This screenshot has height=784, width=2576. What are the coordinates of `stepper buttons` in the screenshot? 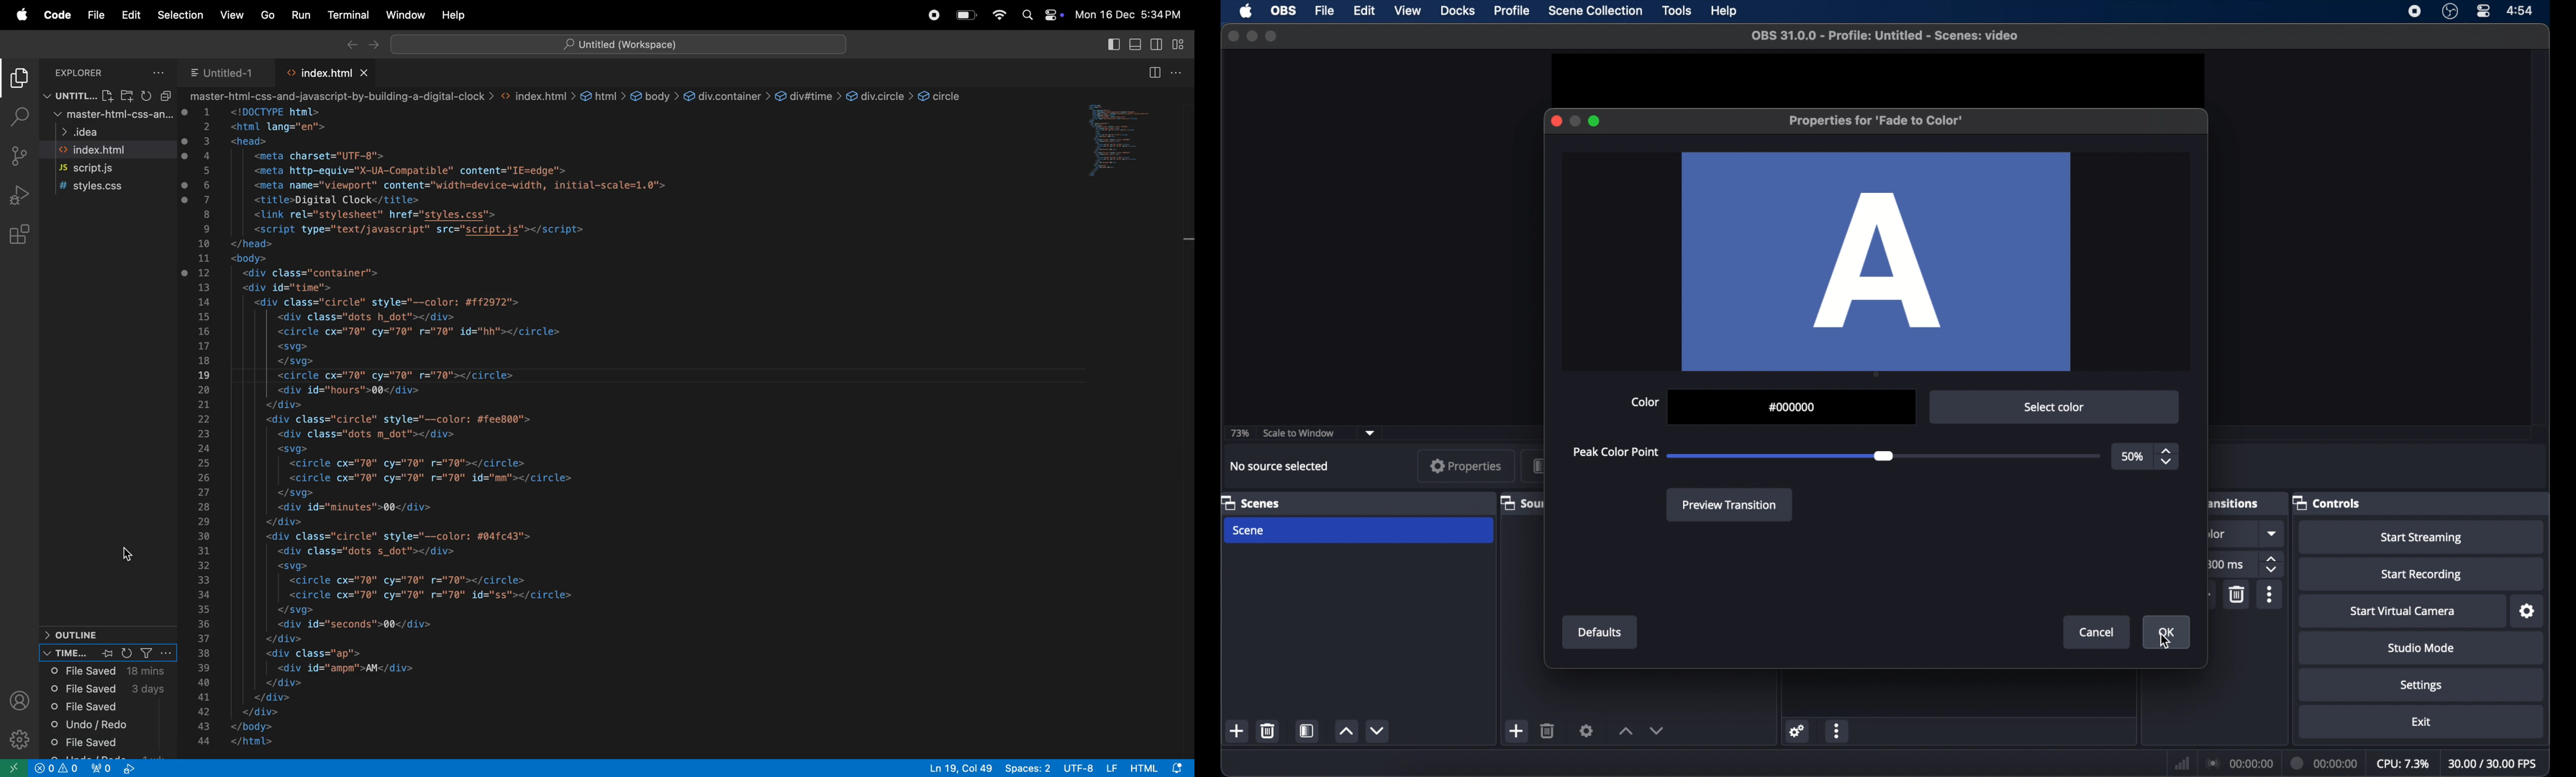 It's located at (2272, 564).